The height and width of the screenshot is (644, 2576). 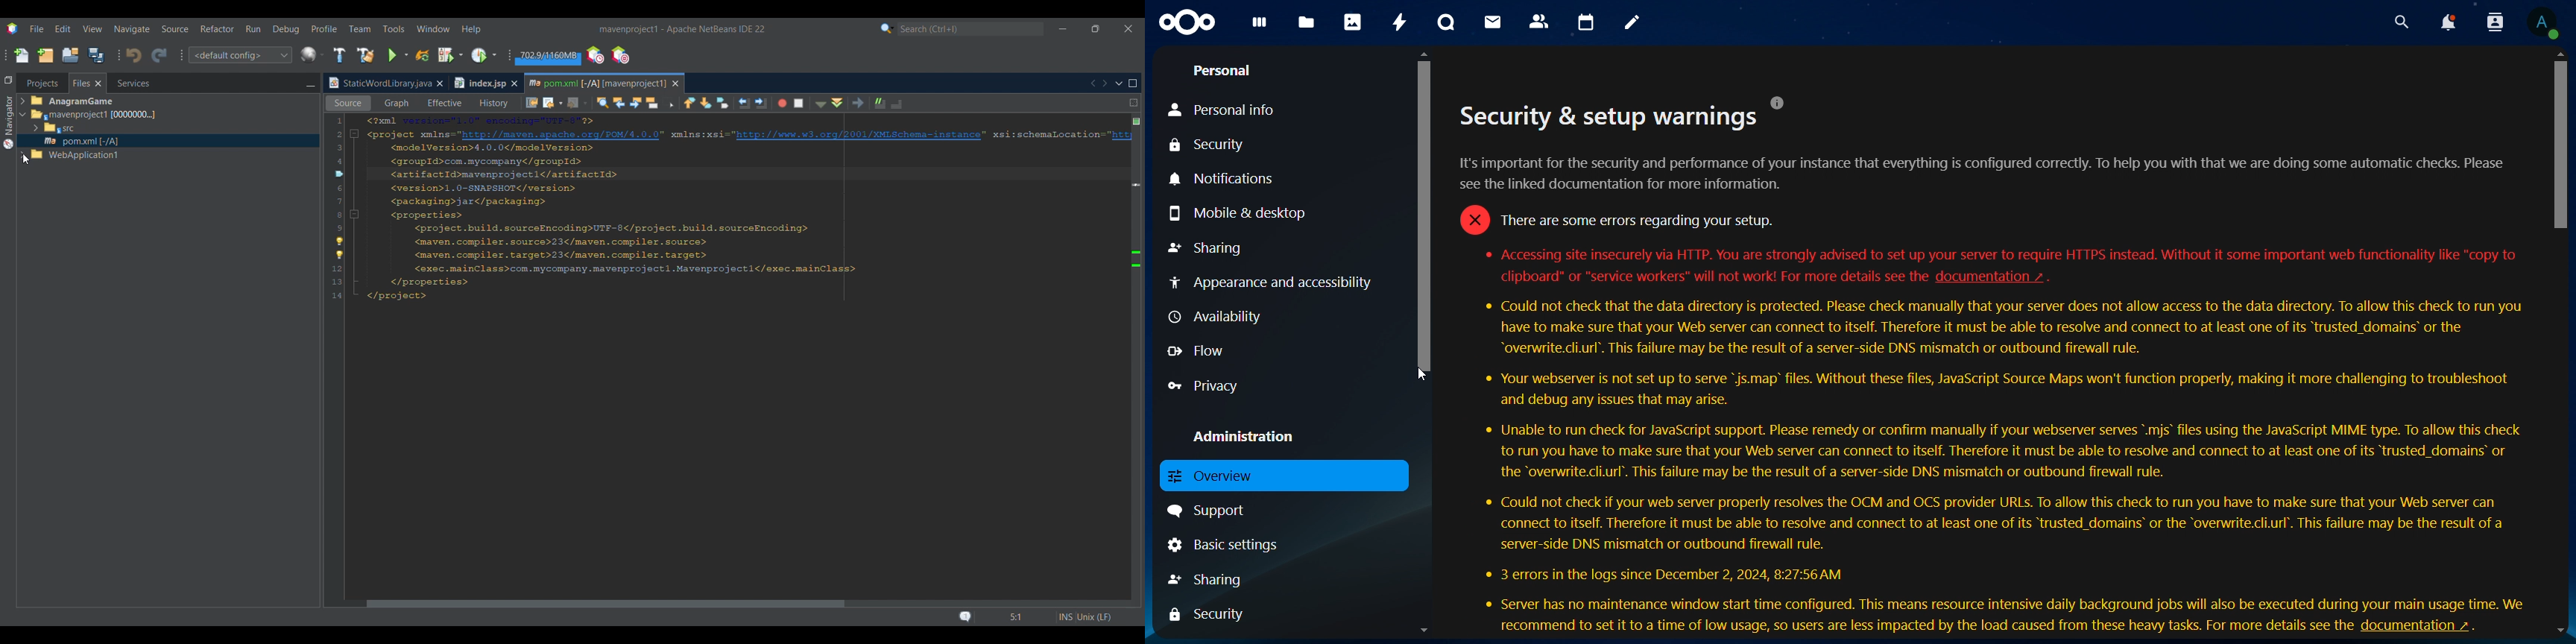 I want to click on sharing, so click(x=1222, y=578).